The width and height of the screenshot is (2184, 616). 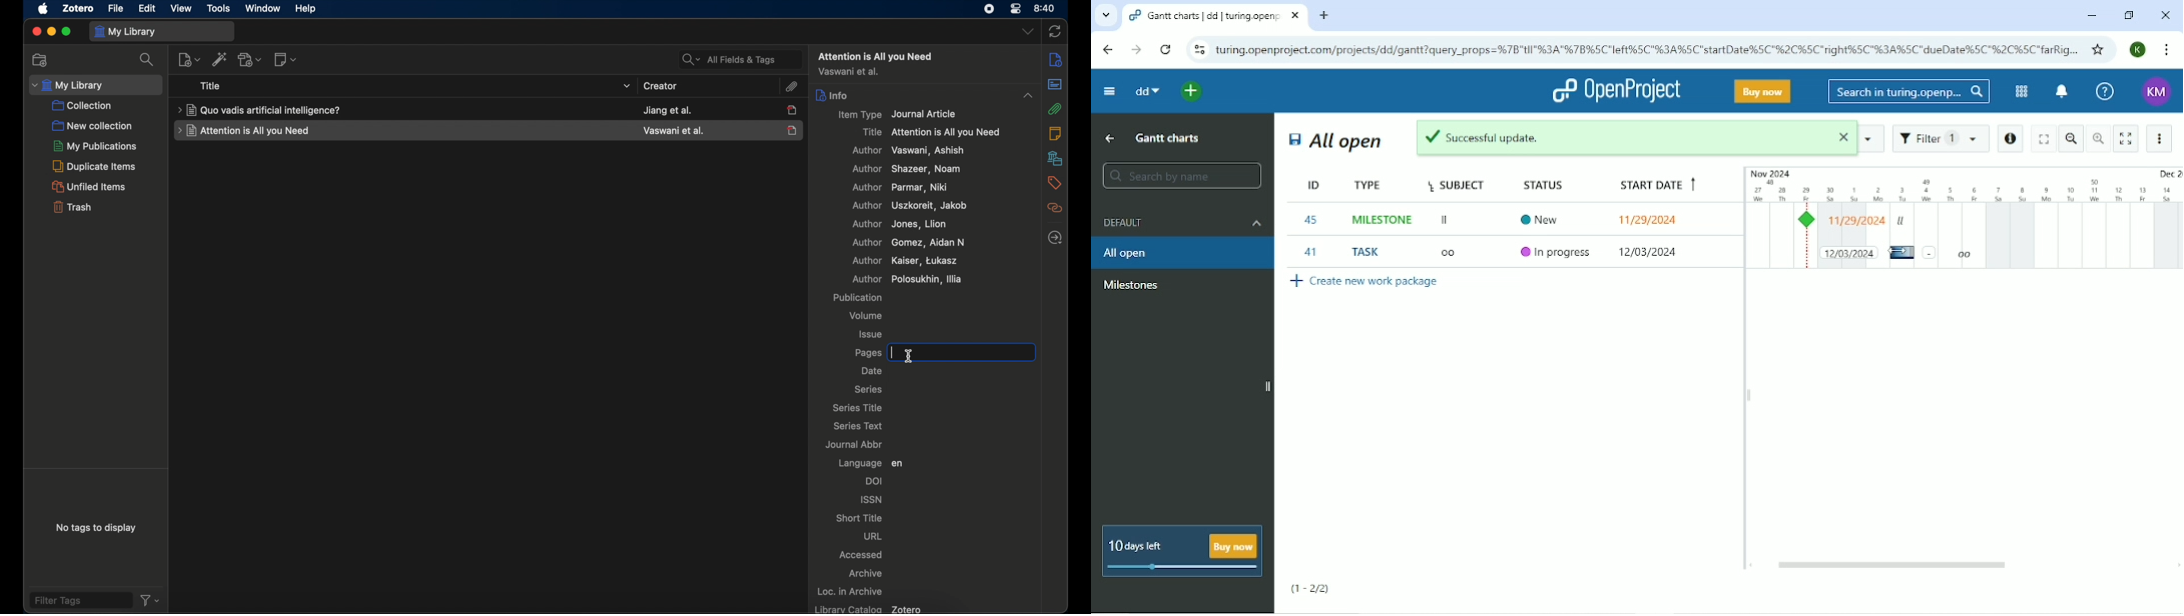 What do you see at coordinates (908, 151) in the screenshot?
I see `author vaswani, ashish` at bounding box center [908, 151].